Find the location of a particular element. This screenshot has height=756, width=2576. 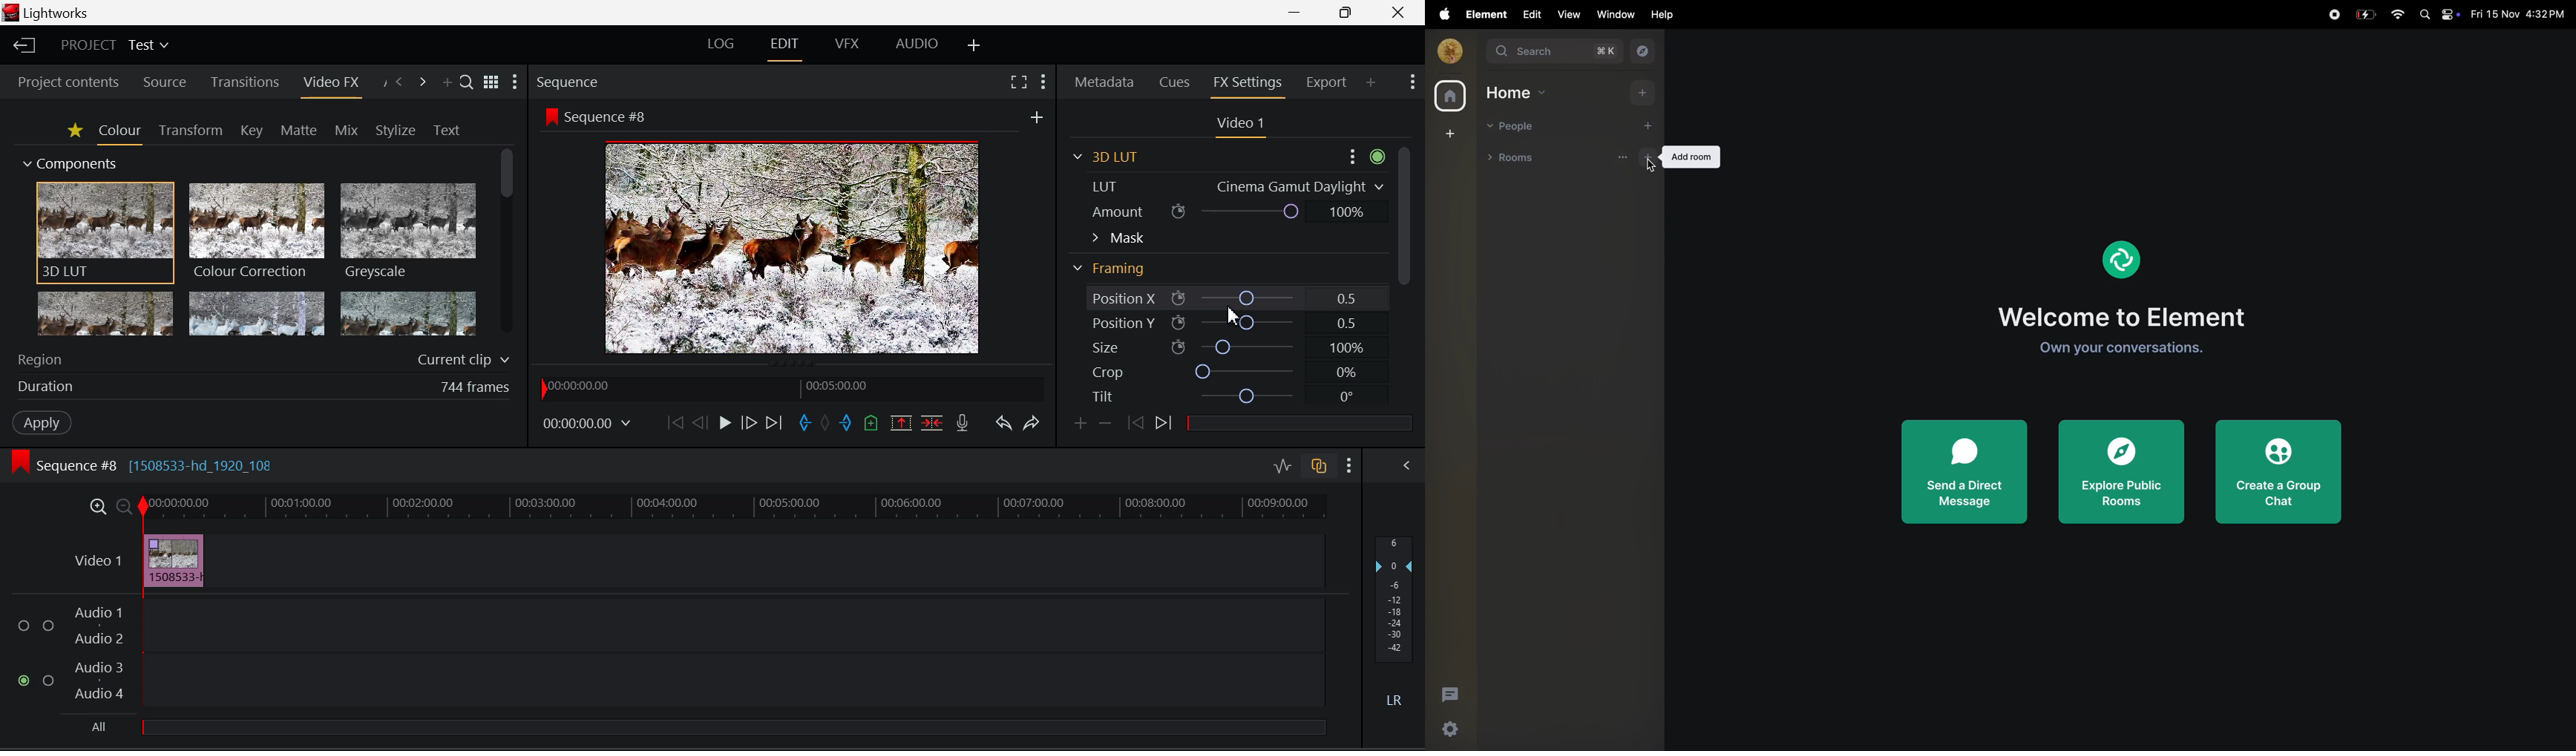

record is located at coordinates (2334, 13).